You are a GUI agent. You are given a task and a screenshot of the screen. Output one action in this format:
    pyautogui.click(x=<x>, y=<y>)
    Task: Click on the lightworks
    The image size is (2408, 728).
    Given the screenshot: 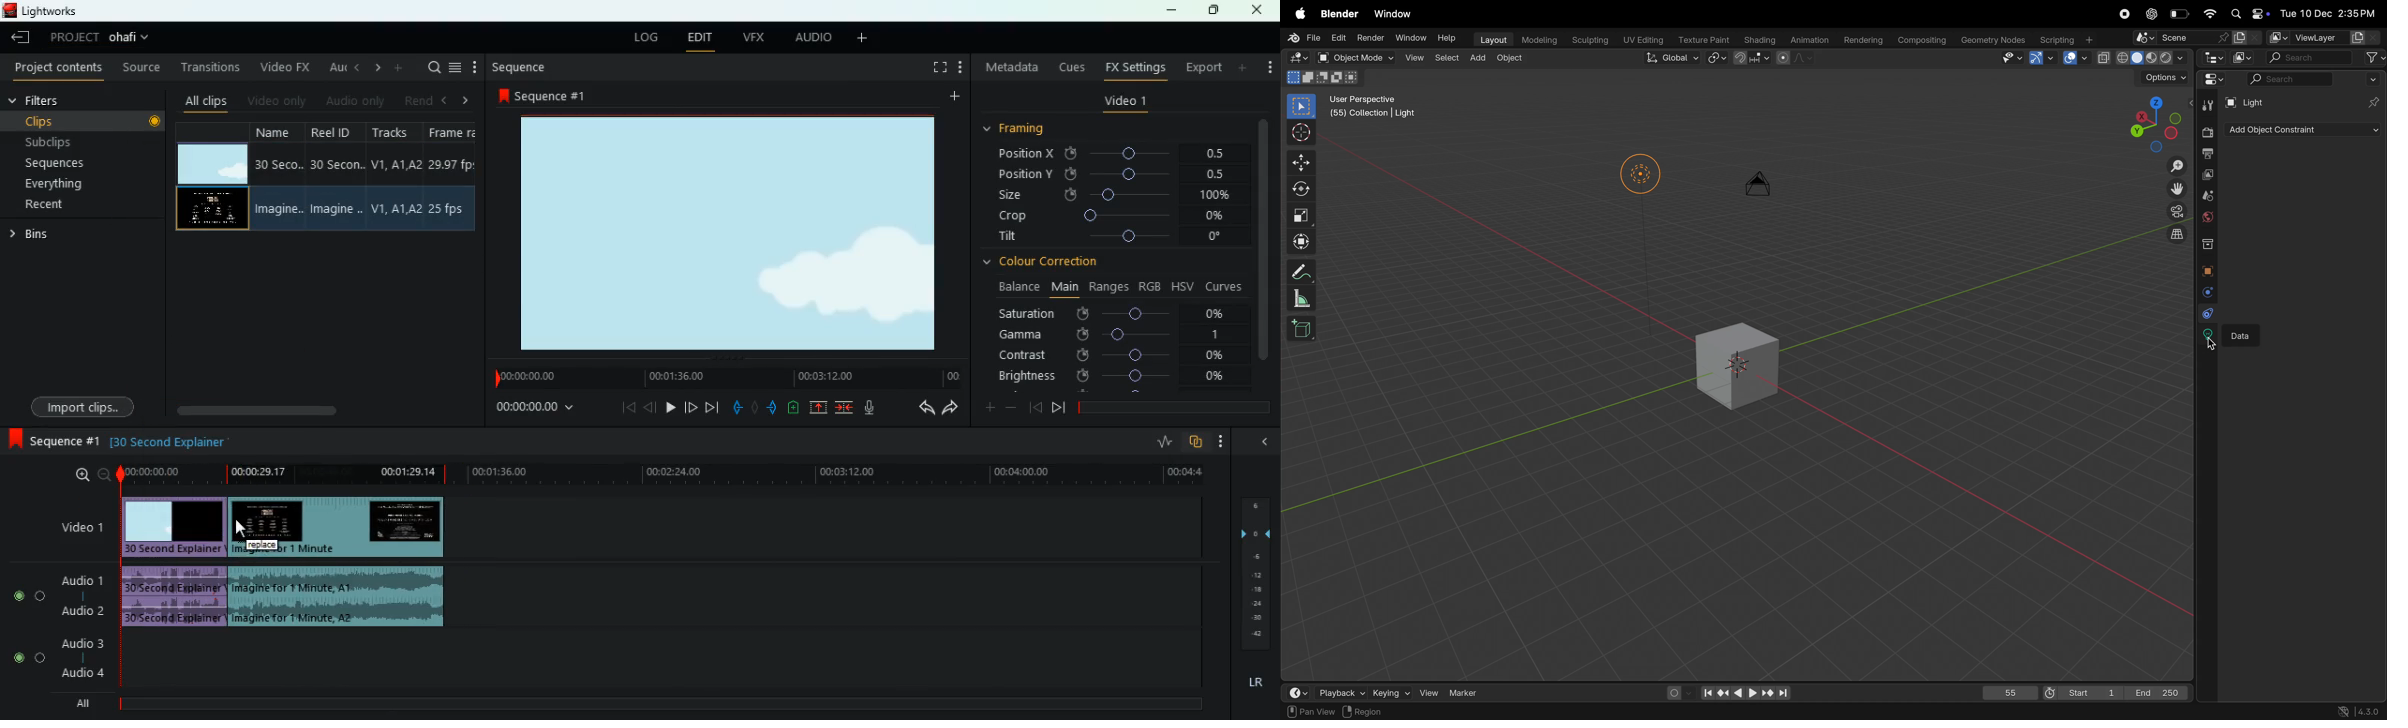 What is the action you would take?
    pyautogui.click(x=42, y=10)
    